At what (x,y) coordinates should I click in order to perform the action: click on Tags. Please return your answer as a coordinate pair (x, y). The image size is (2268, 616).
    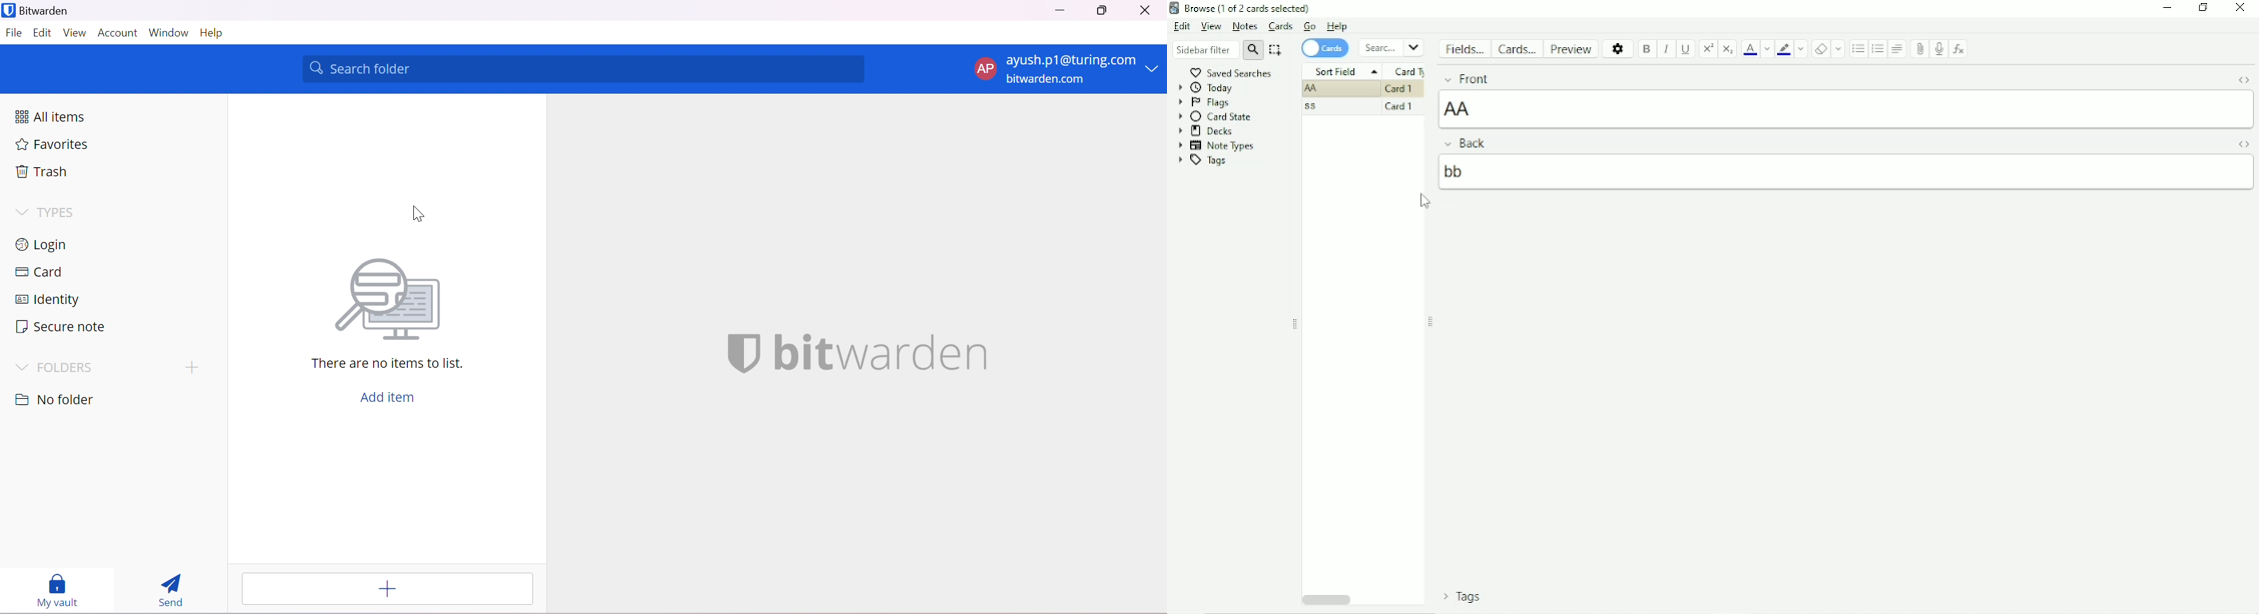
    Looking at the image, I should click on (1463, 596).